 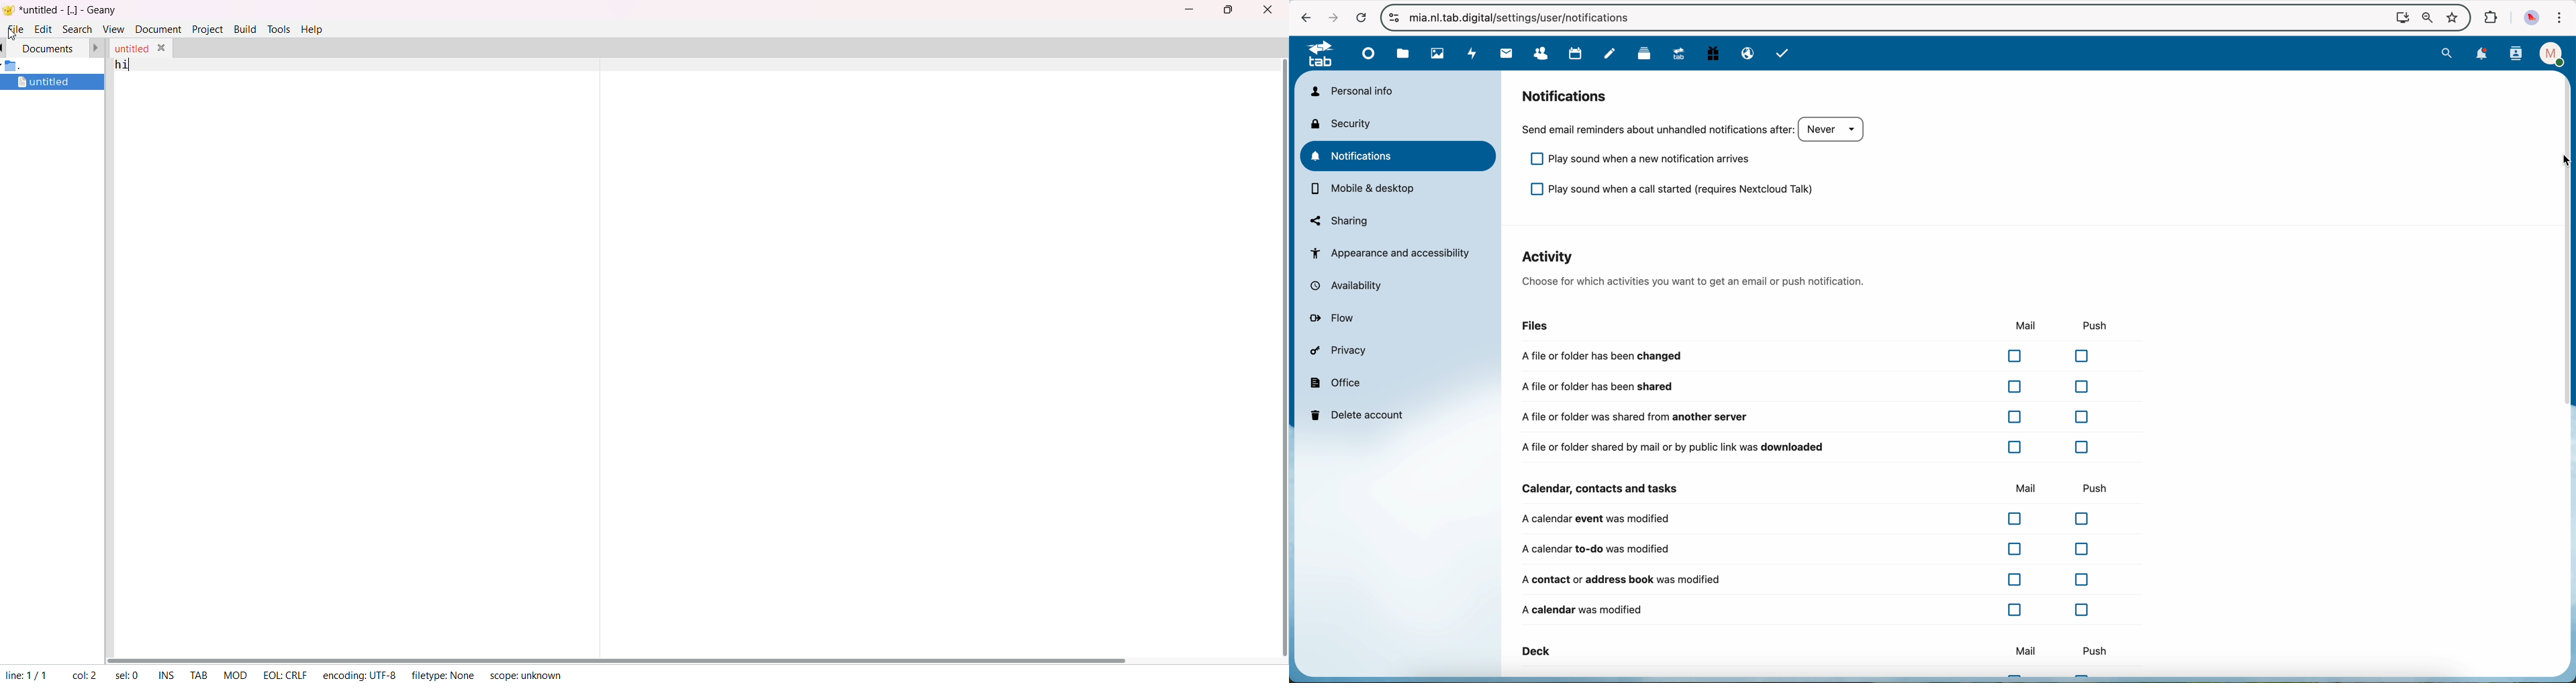 What do you see at coordinates (2549, 54) in the screenshot?
I see `profile` at bounding box center [2549, 54].